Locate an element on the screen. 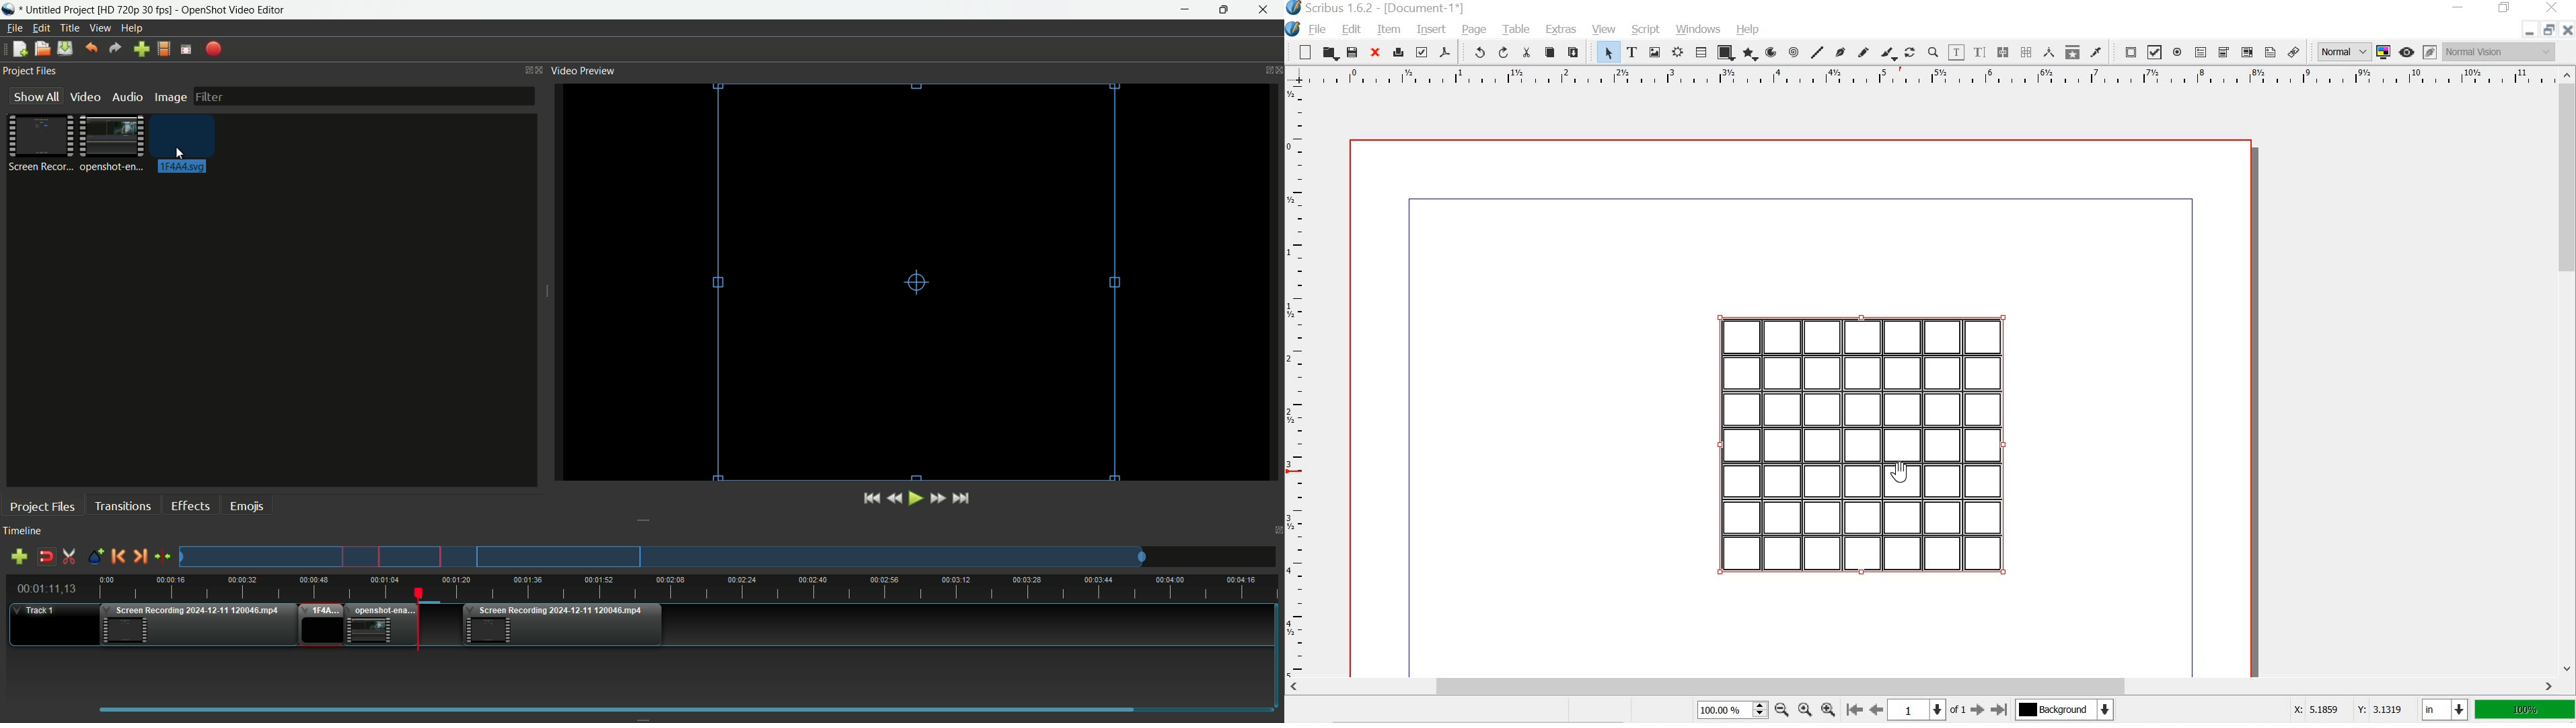  Close timeline is located at coordinates (1276, 532).